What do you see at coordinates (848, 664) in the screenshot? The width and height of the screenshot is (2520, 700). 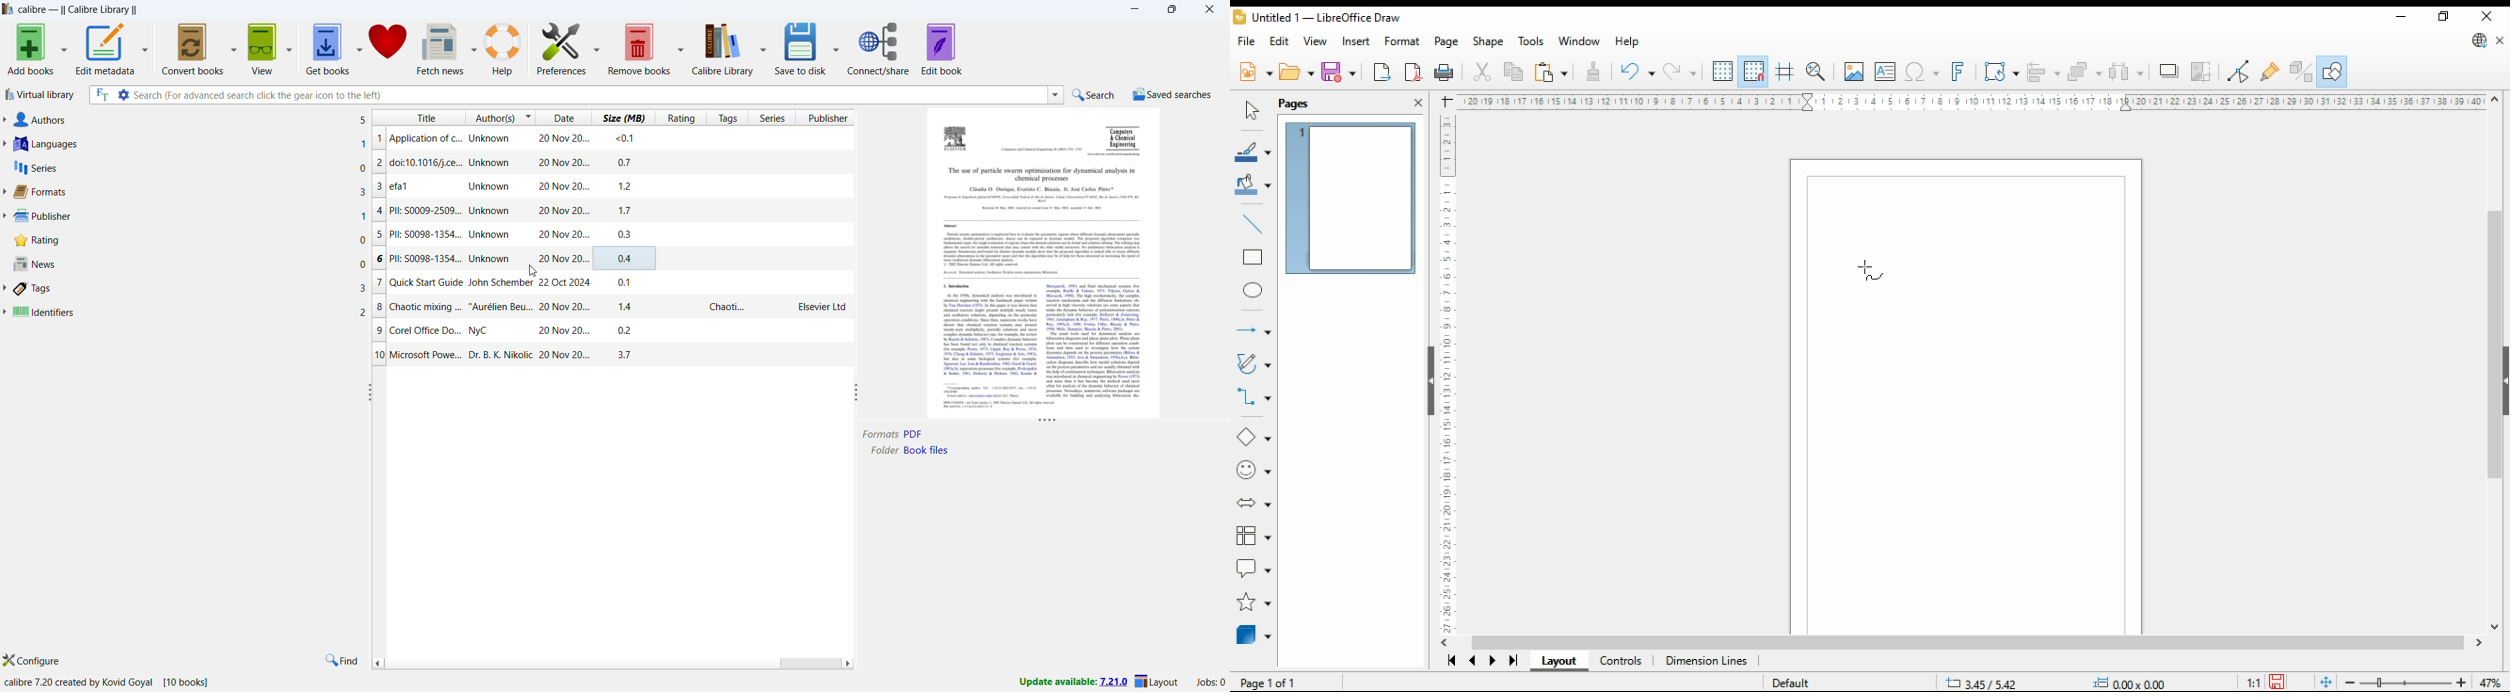 I see `scroll right` at bounding box center [848, 664].